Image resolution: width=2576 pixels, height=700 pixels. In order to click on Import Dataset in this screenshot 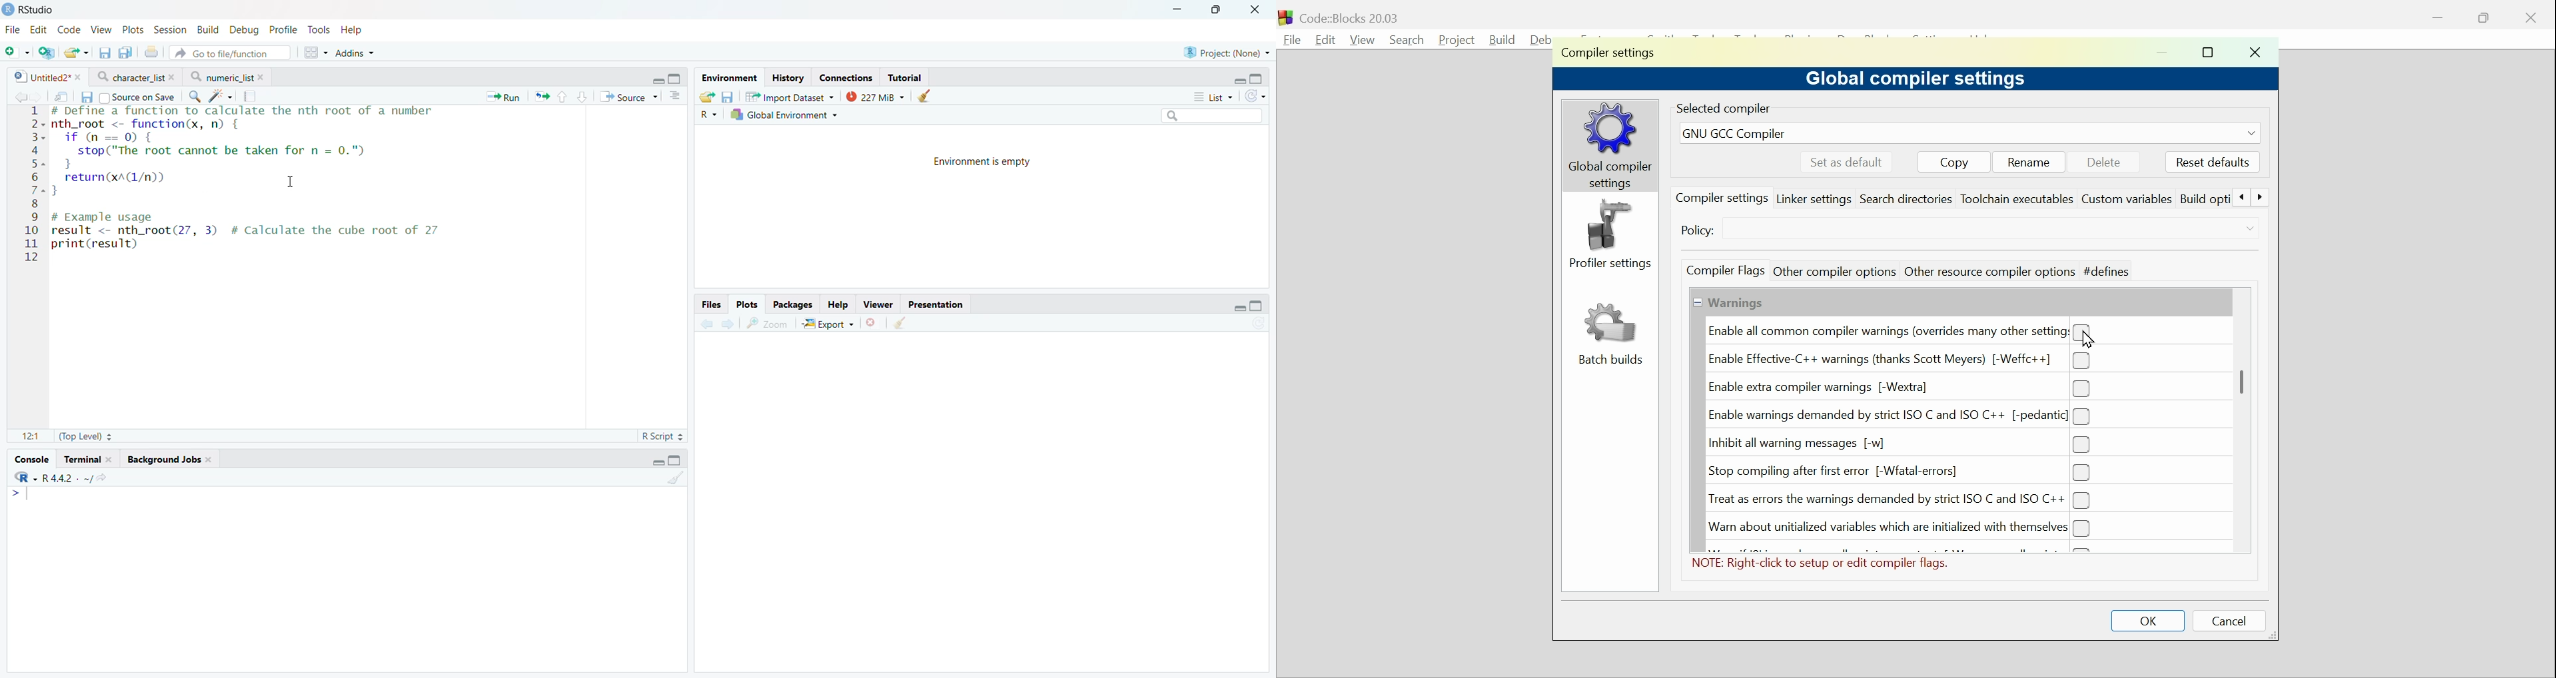, I will do `click(790, 96)`.